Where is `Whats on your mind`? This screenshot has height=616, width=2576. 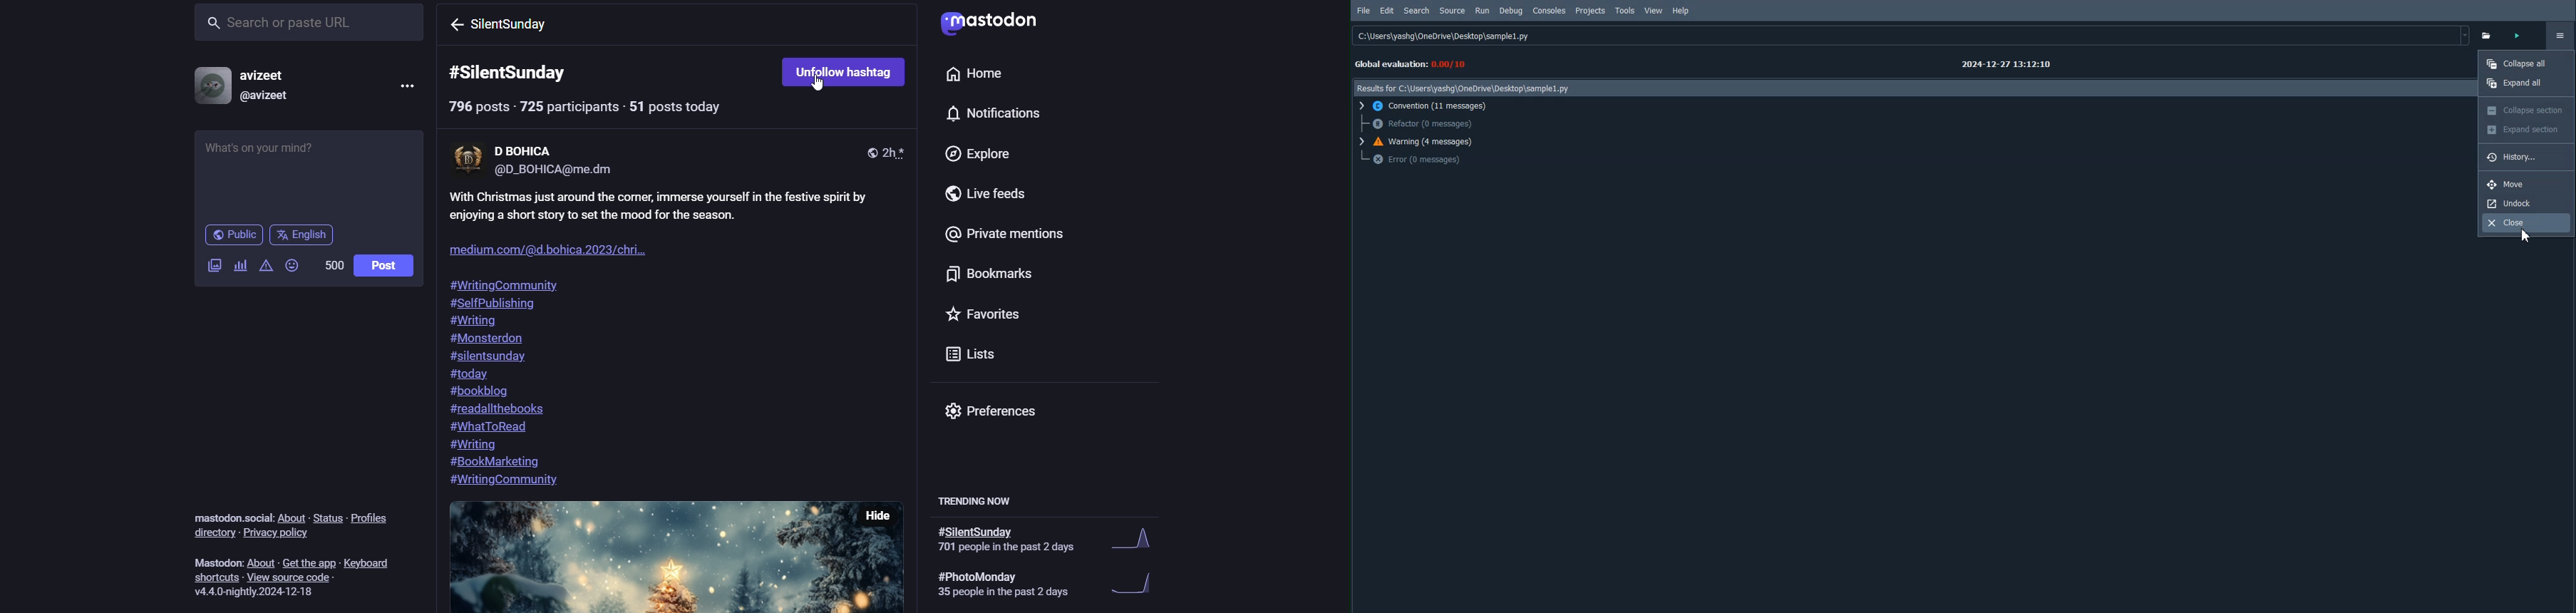
Whats on your mind is located at coordinates (309, 175).